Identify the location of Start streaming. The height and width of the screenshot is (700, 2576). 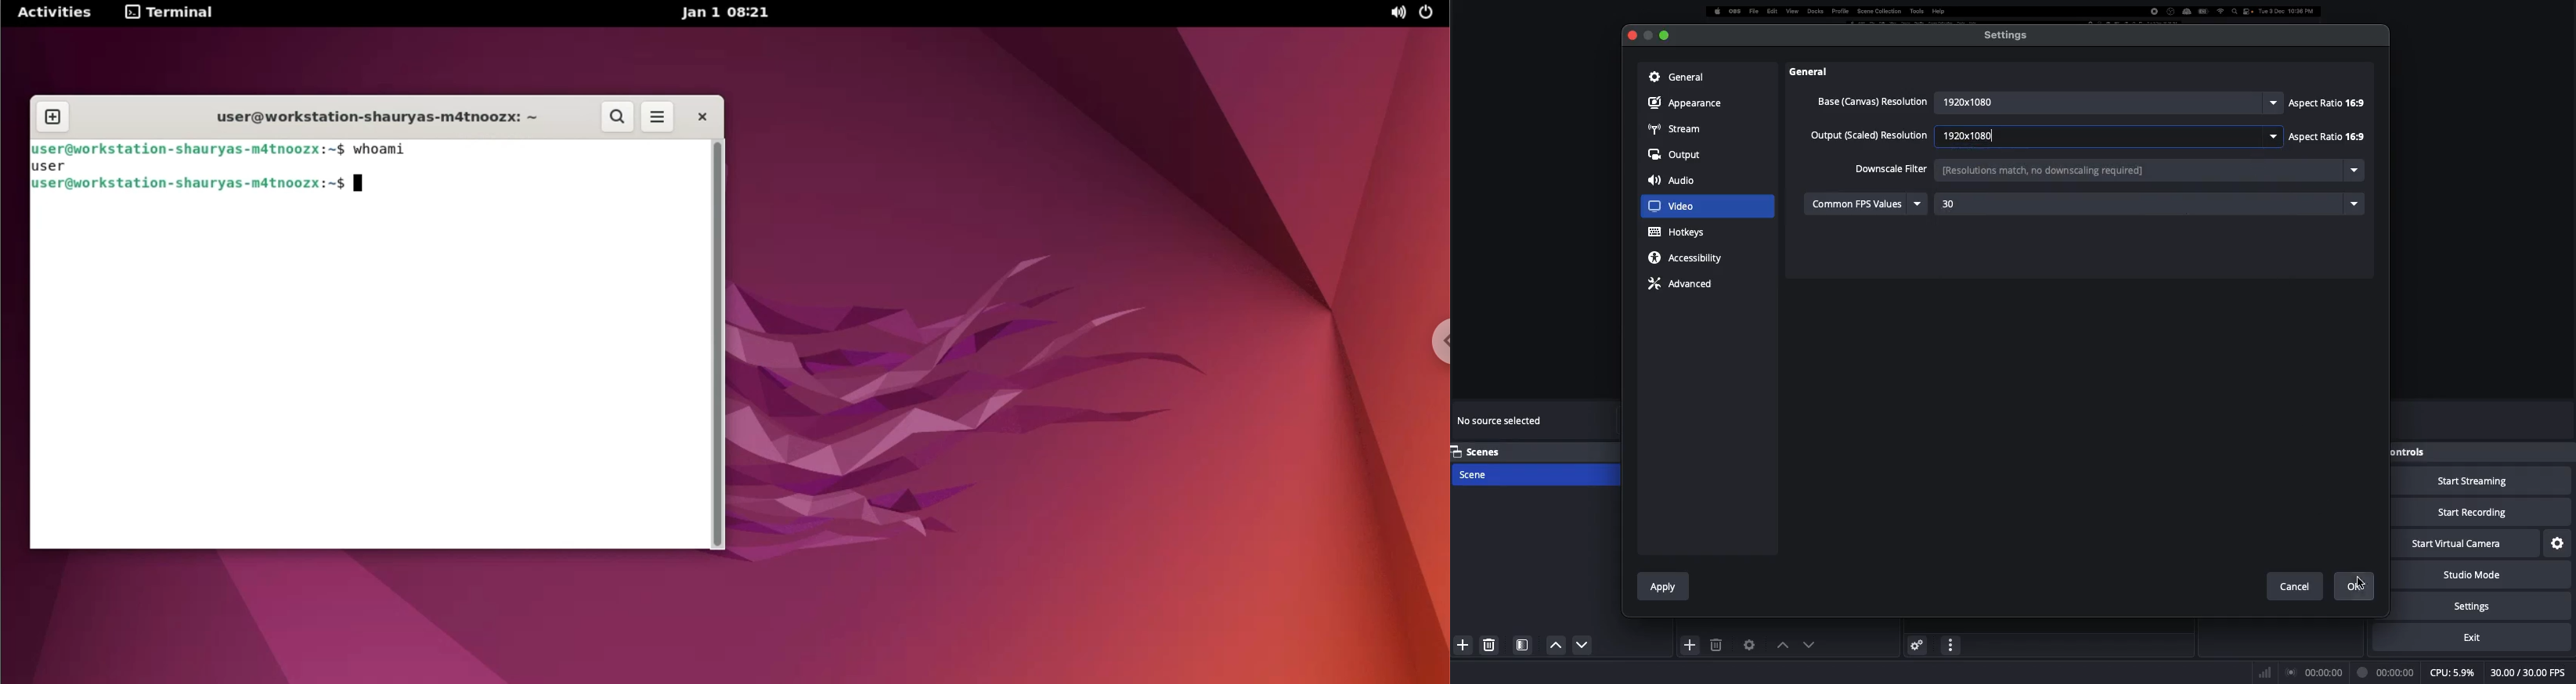
(2482, 482).